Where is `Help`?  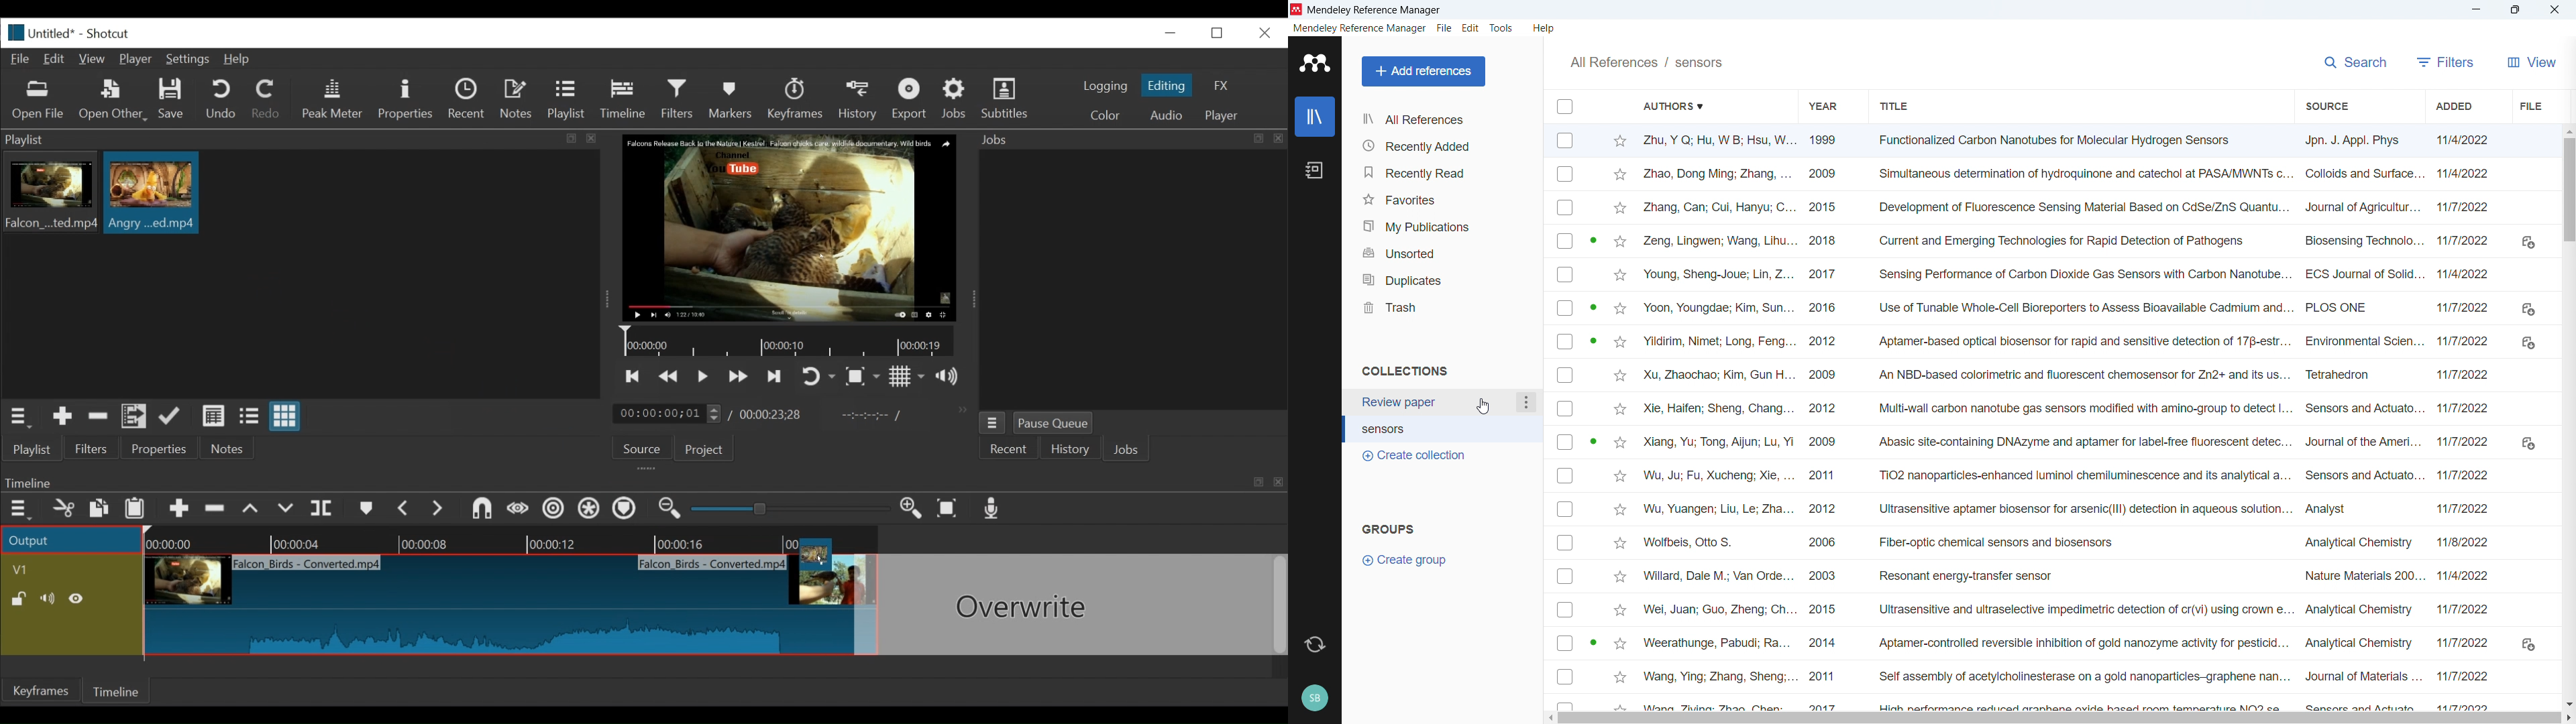
Help is located at coordinates (237, 60).